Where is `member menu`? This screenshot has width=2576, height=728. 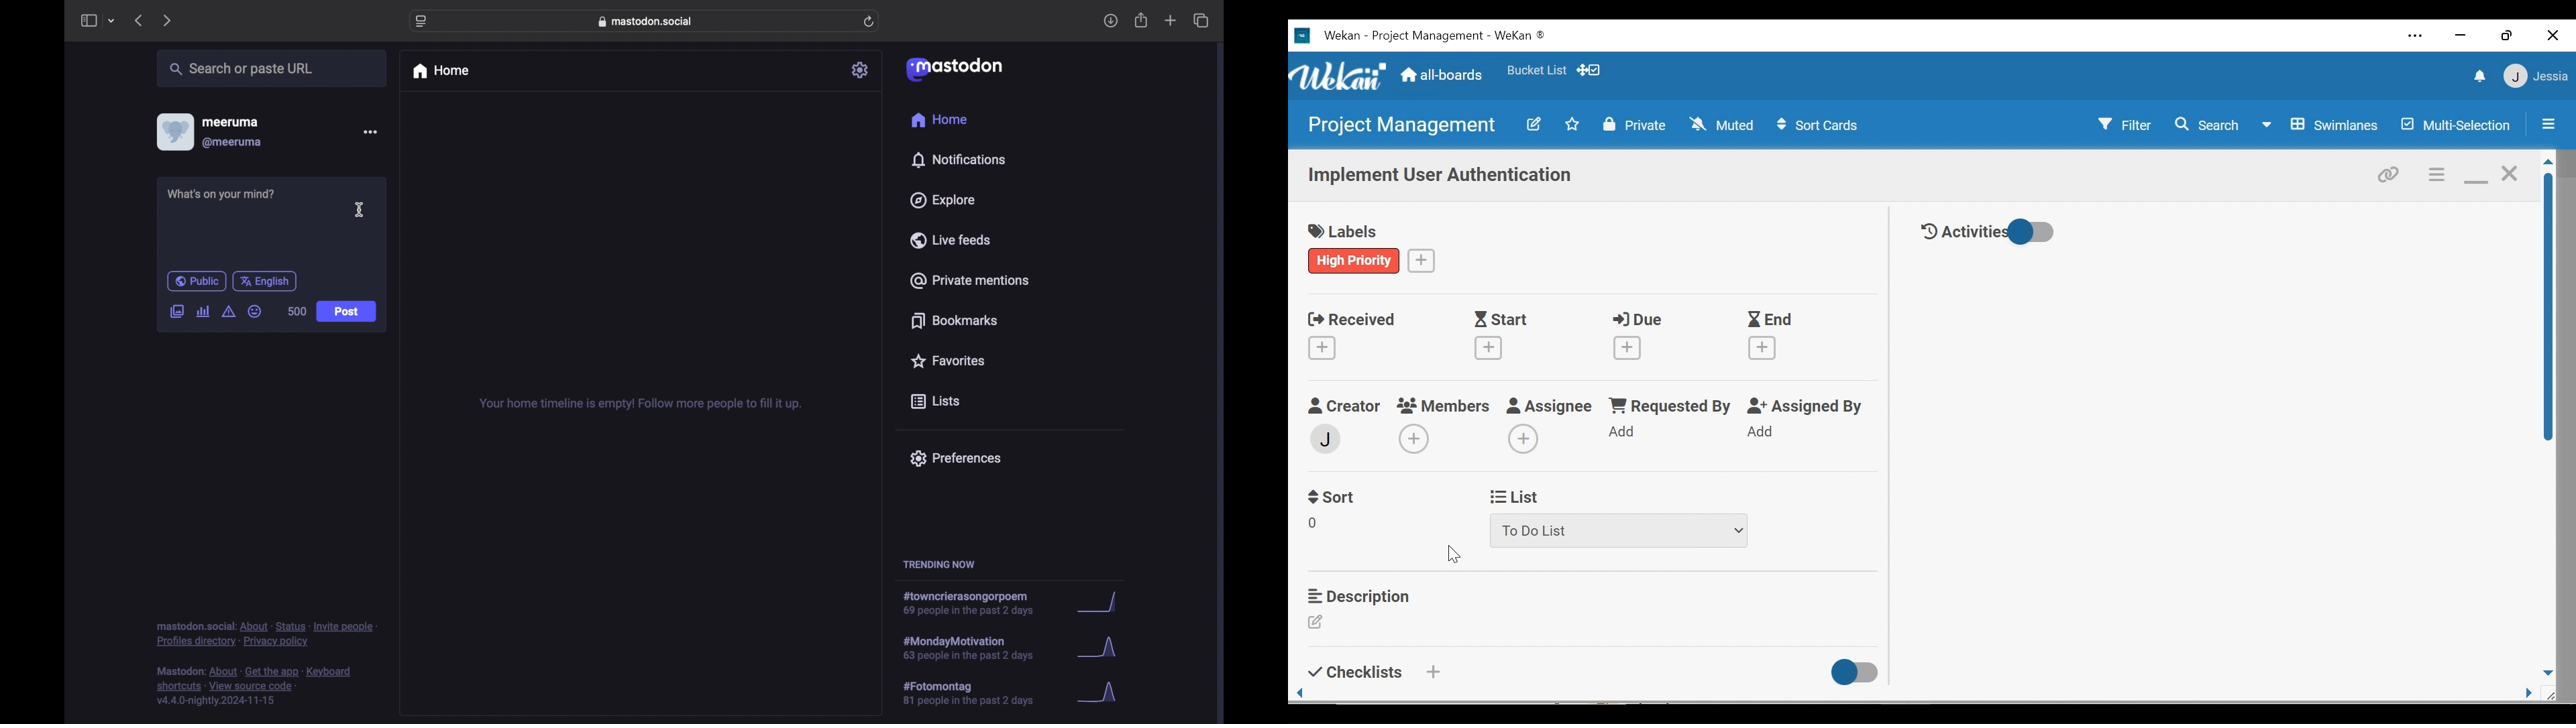 member menu is located at coordinates (2535, 76).